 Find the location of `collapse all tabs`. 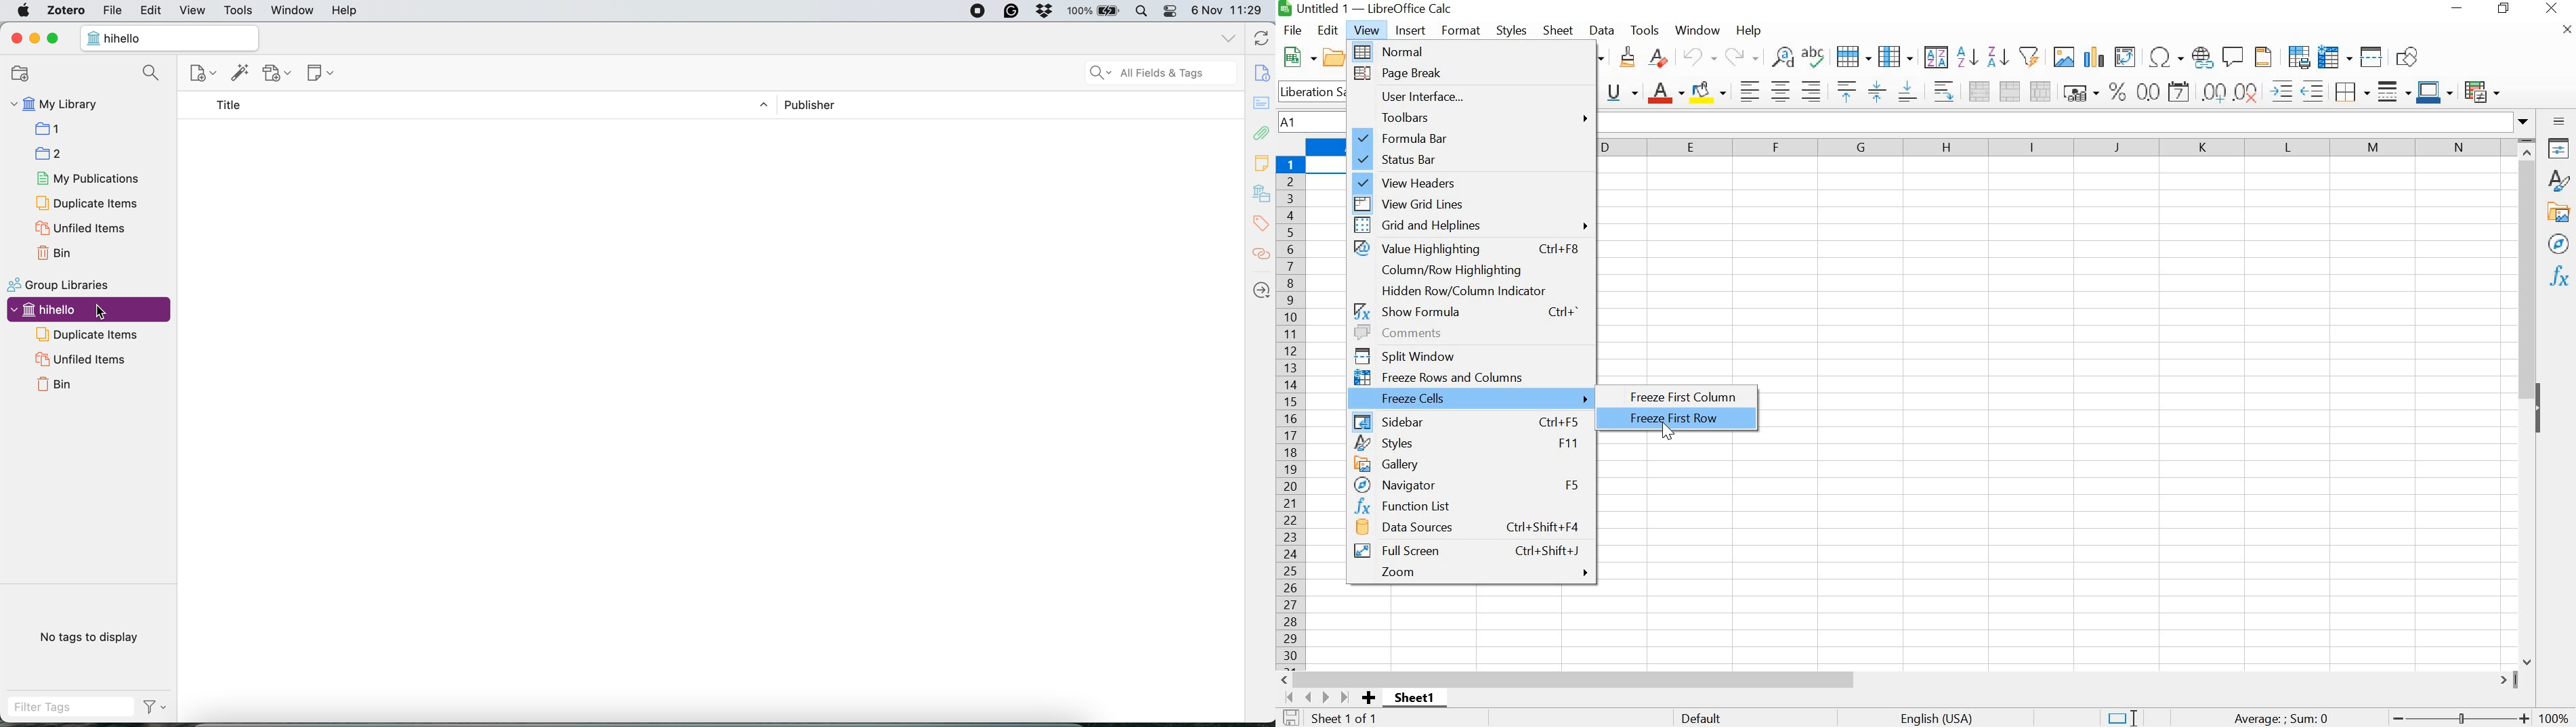

collapse all tabs is located at coordinates (1227, 37).